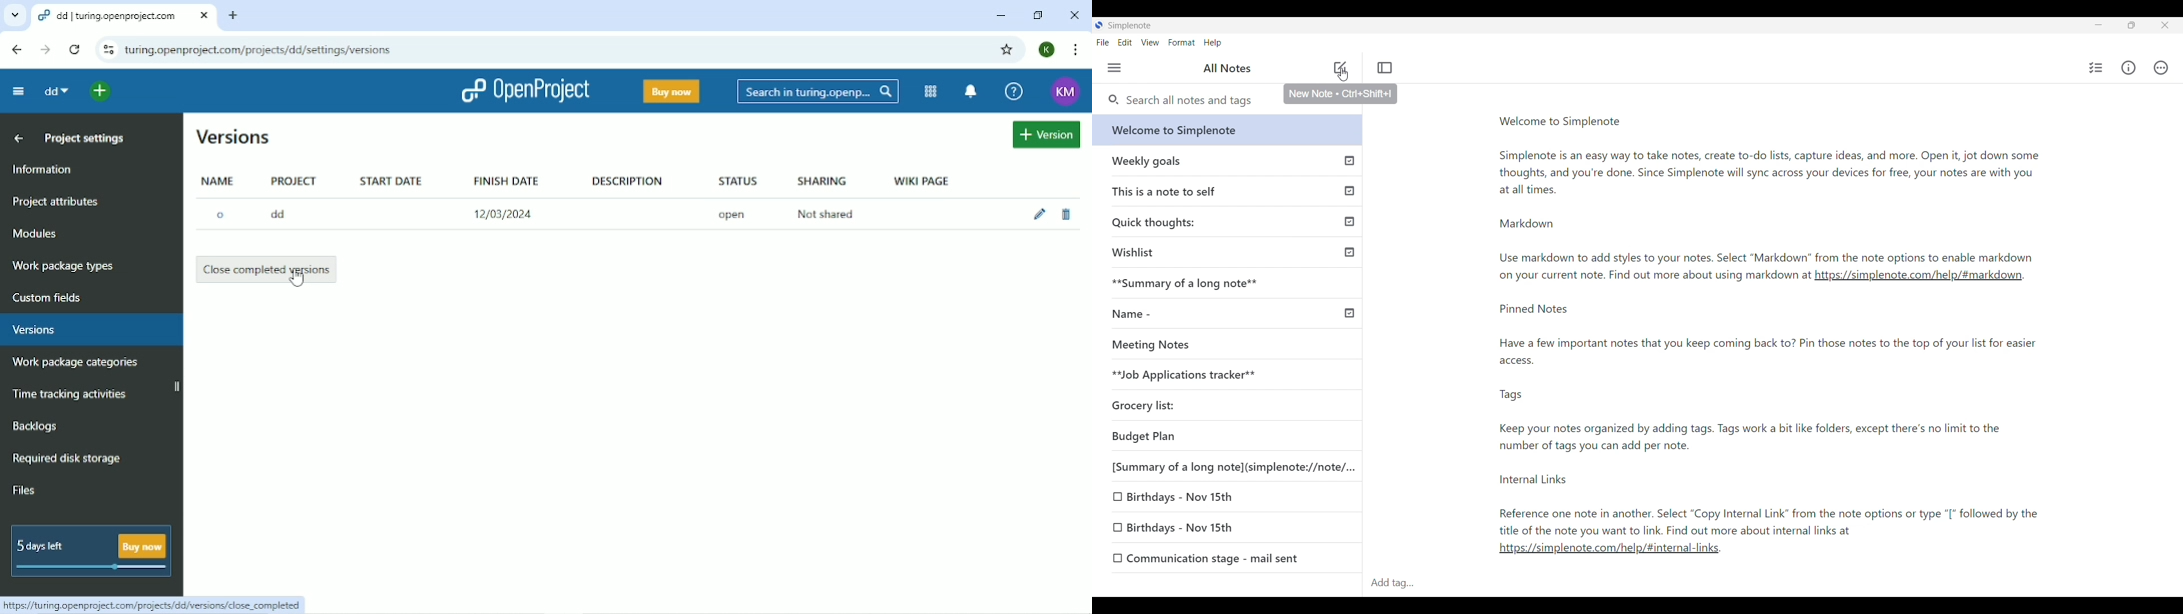 The height and width of the screenshot is (616, 2184). What do you see at coordinates (1920, 274) in the screenshot?
I see `link text` at bounding box center [1920, 274].